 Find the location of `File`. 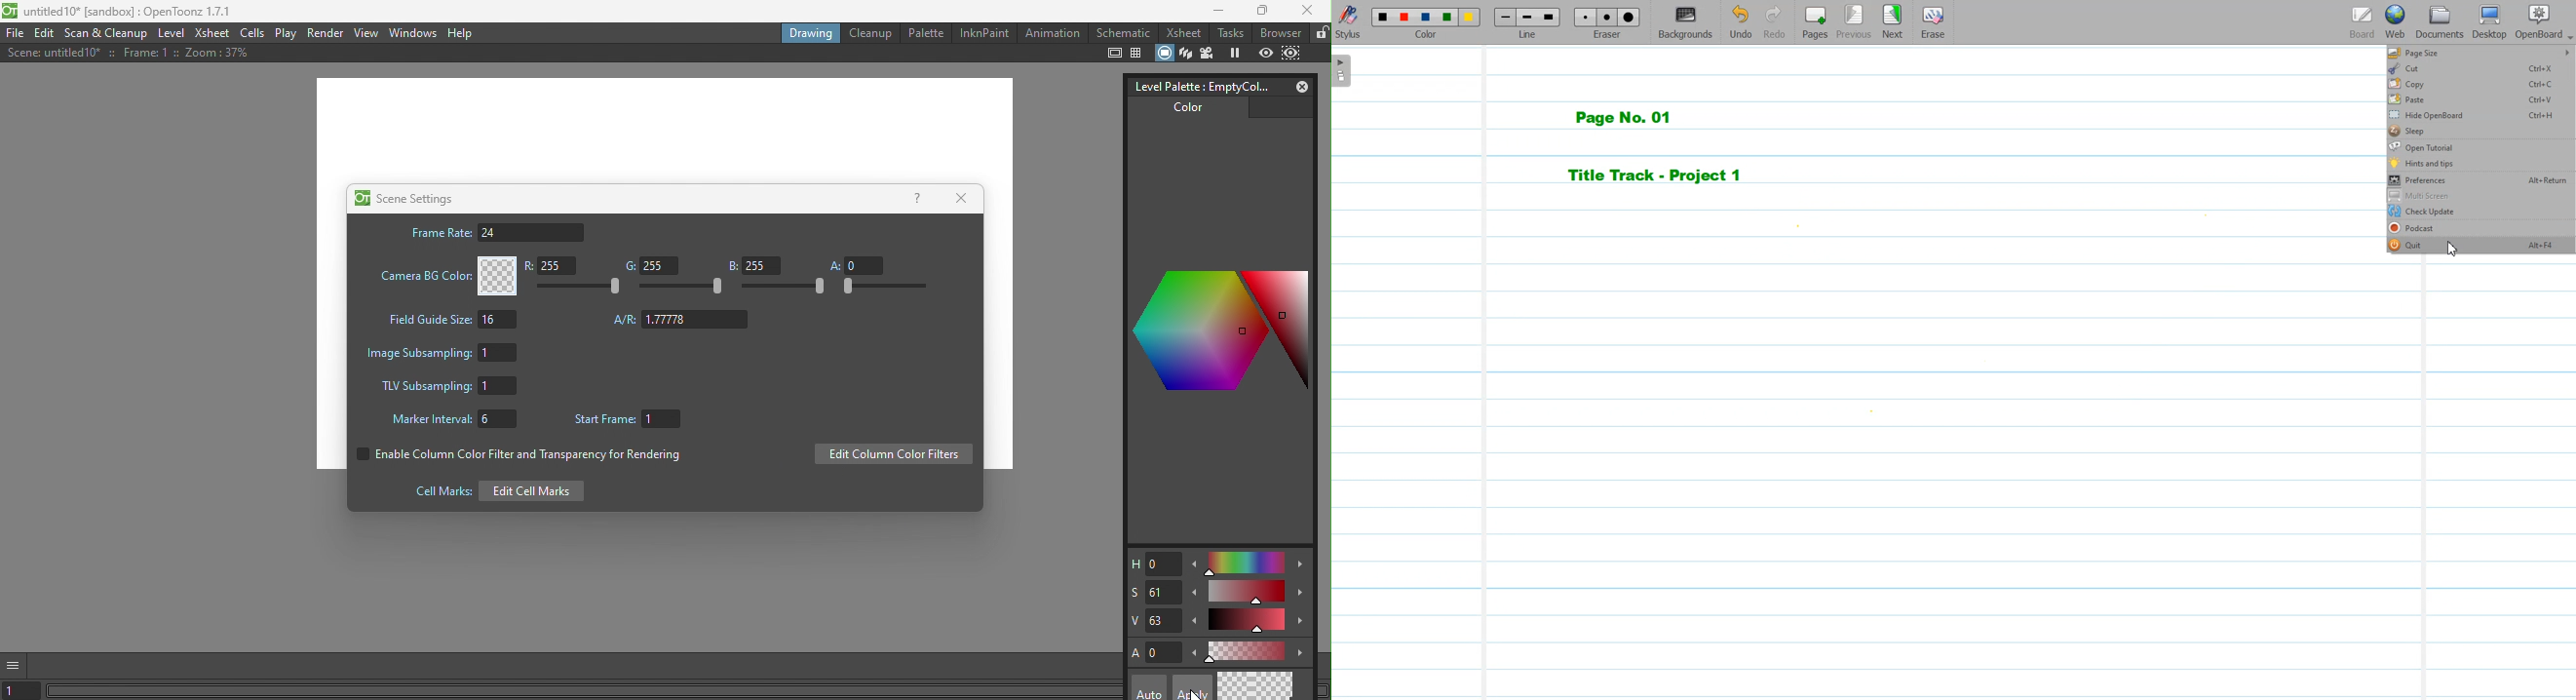

File is located at coordinates (15, 34).